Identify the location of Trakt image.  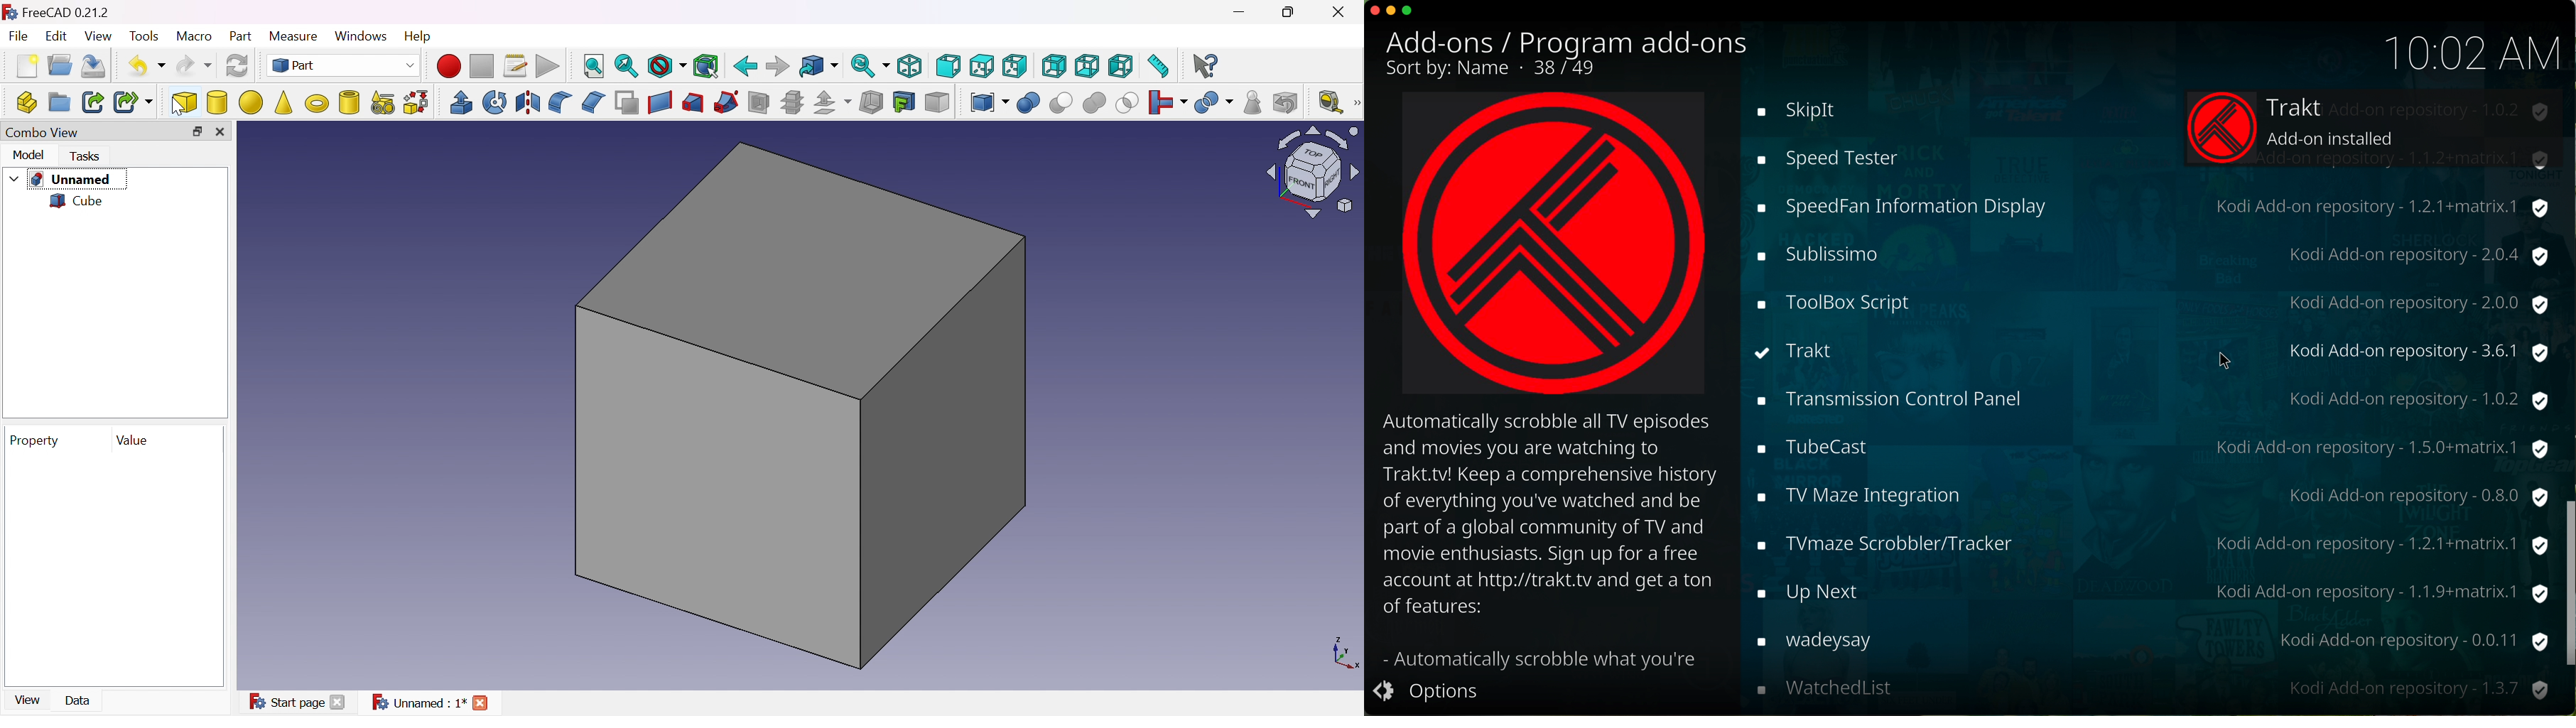
(1556, 245).